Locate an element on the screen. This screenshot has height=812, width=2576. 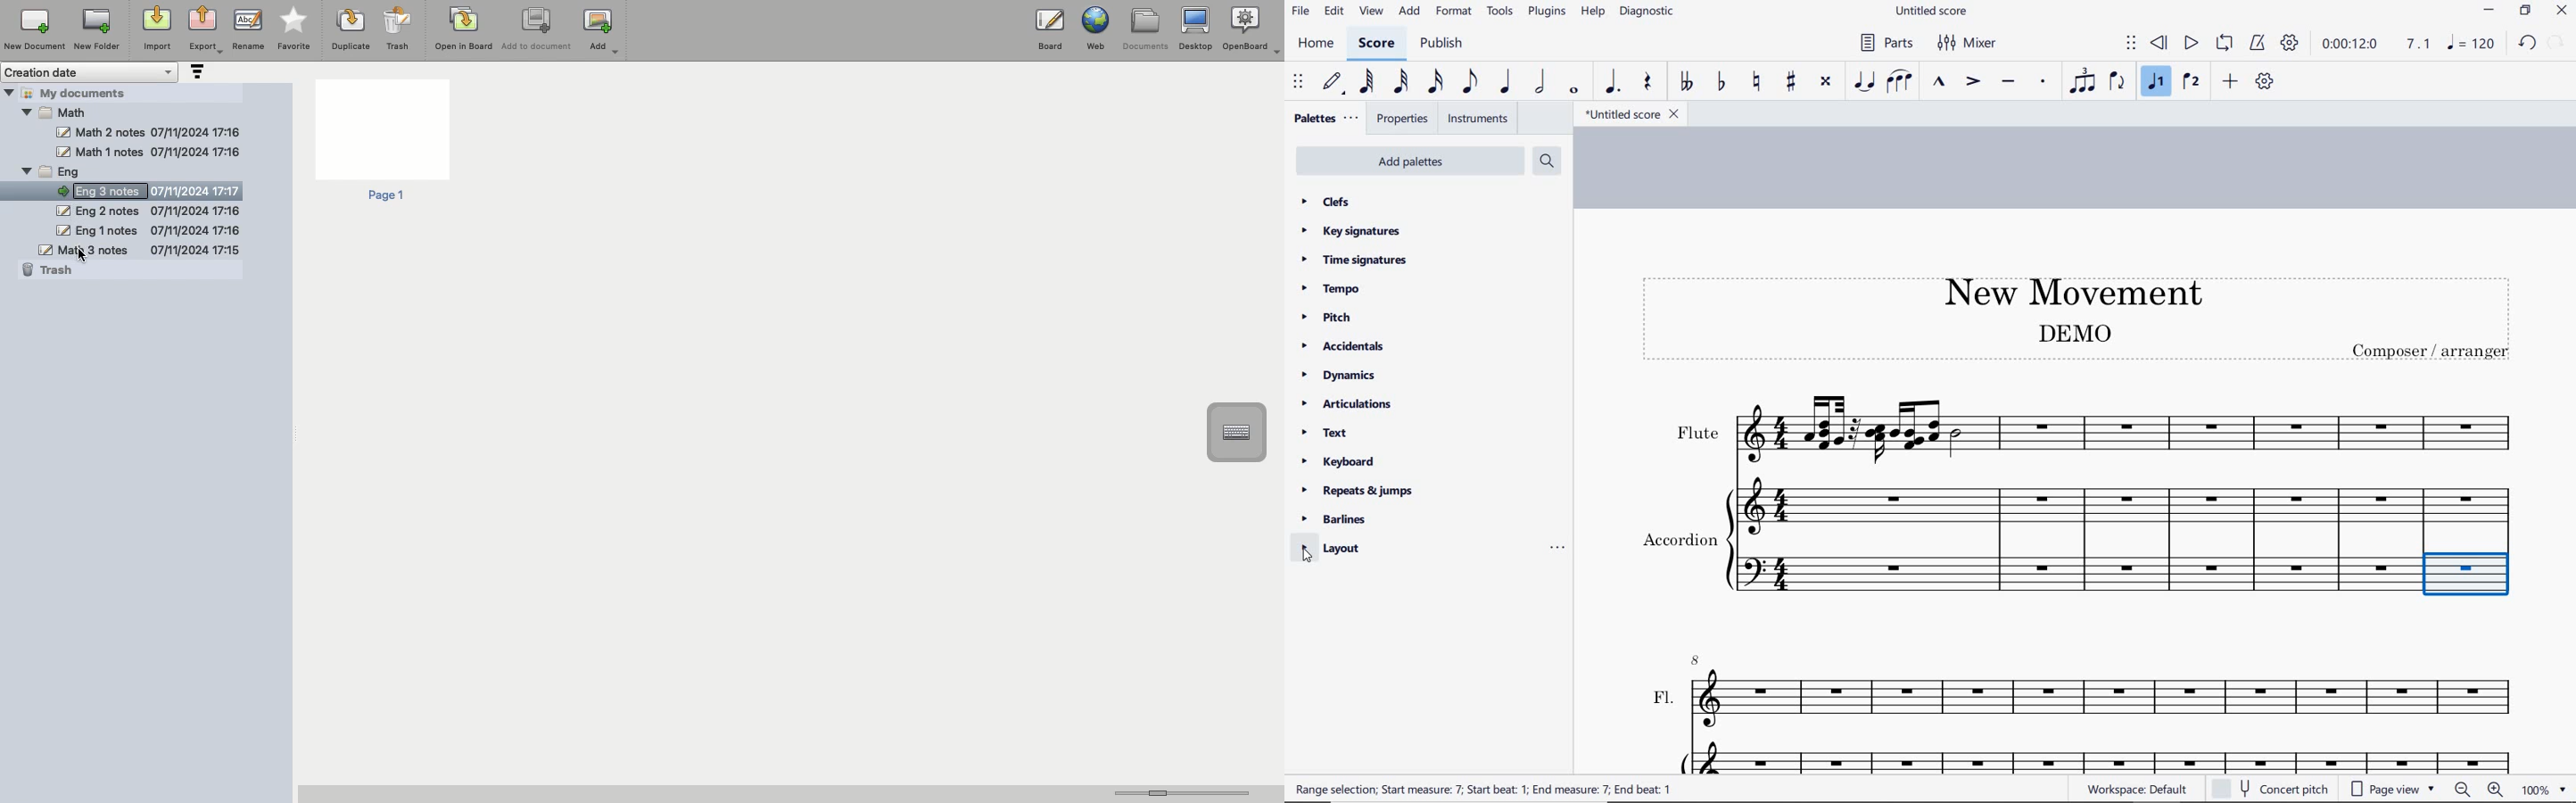
zoom in is located at coordinates (2499, 791).